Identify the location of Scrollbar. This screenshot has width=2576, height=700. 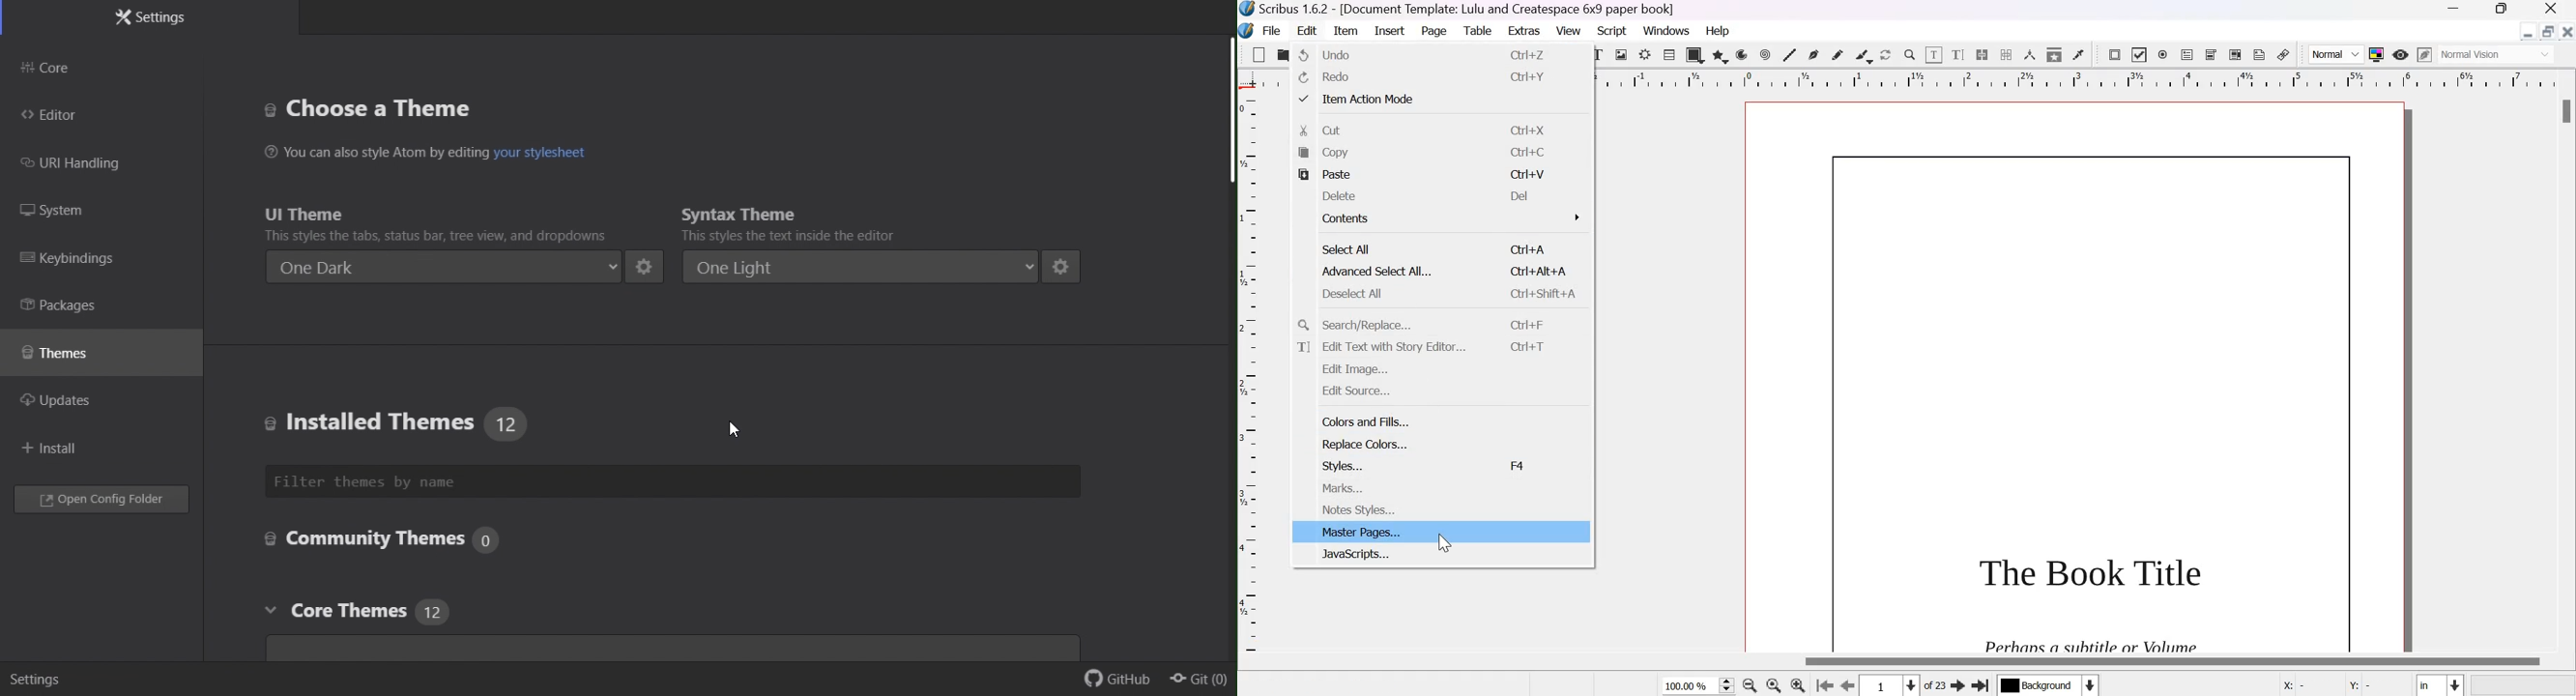
(2168, 661).